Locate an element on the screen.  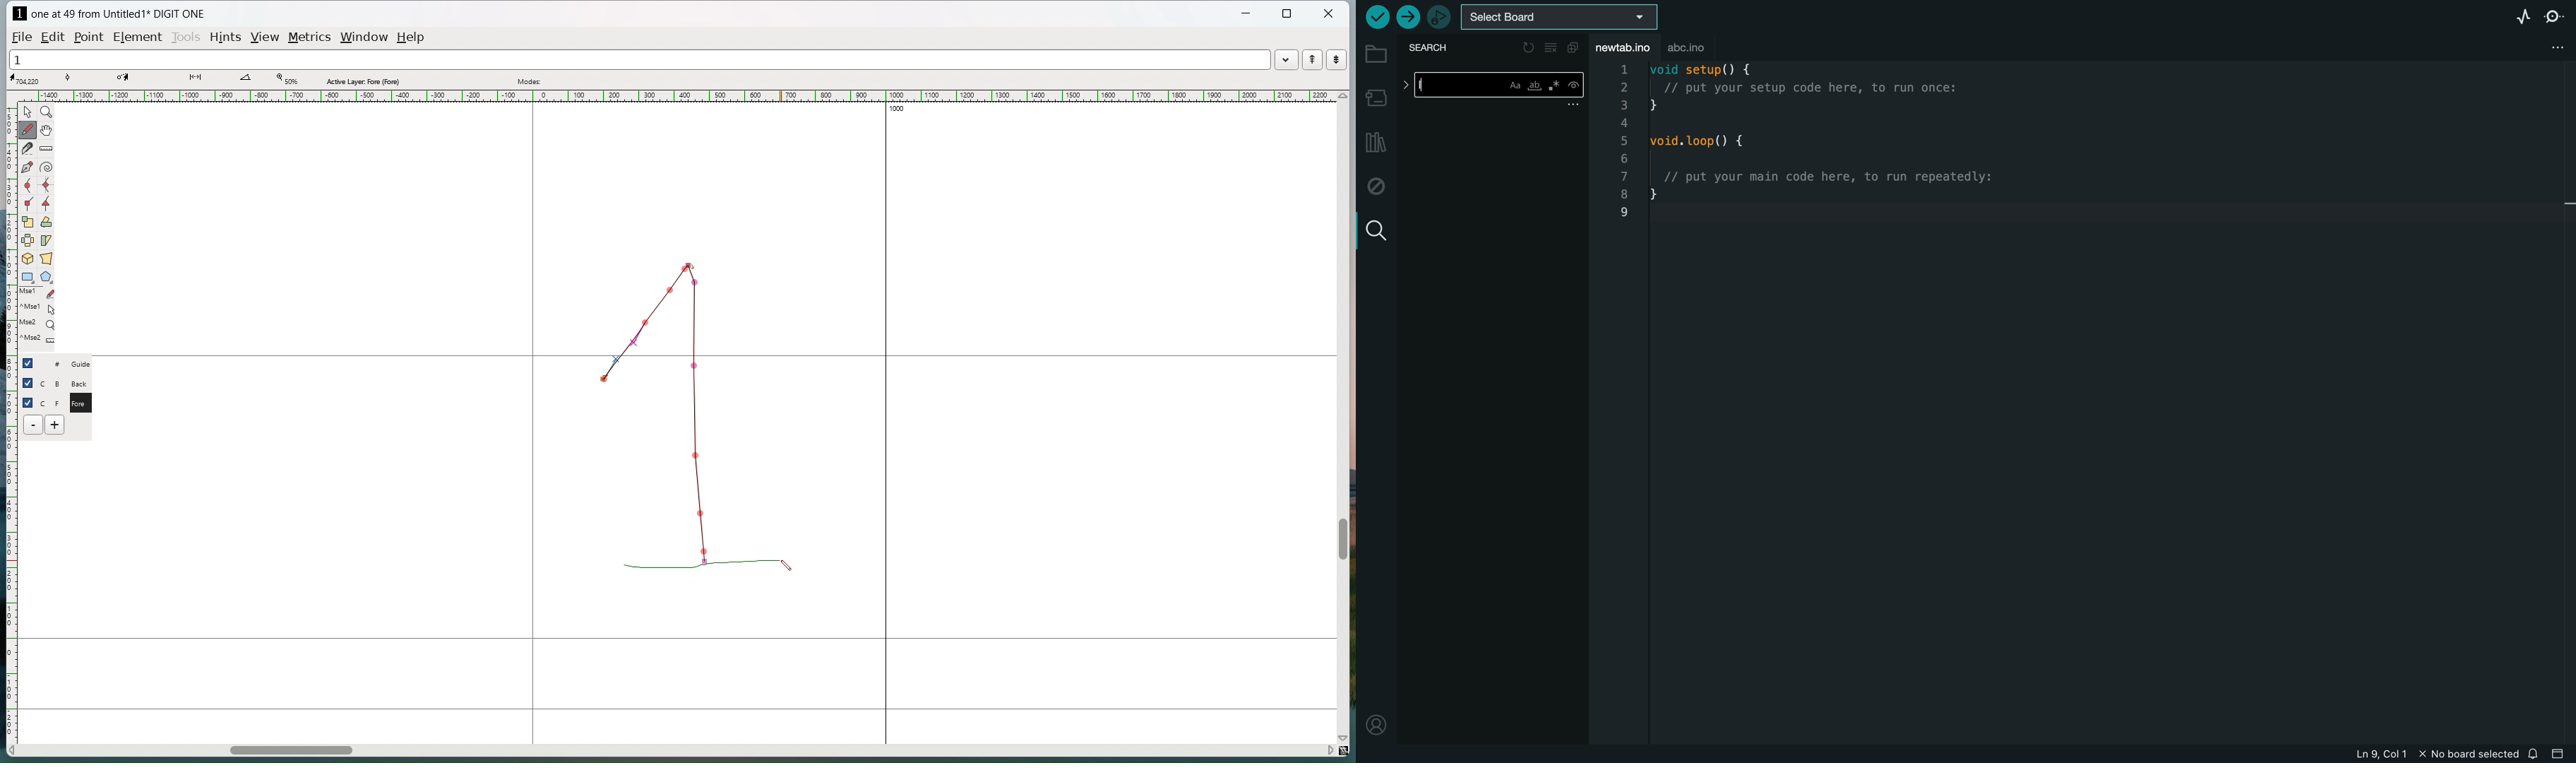
file is located at coordinates (22, 36).